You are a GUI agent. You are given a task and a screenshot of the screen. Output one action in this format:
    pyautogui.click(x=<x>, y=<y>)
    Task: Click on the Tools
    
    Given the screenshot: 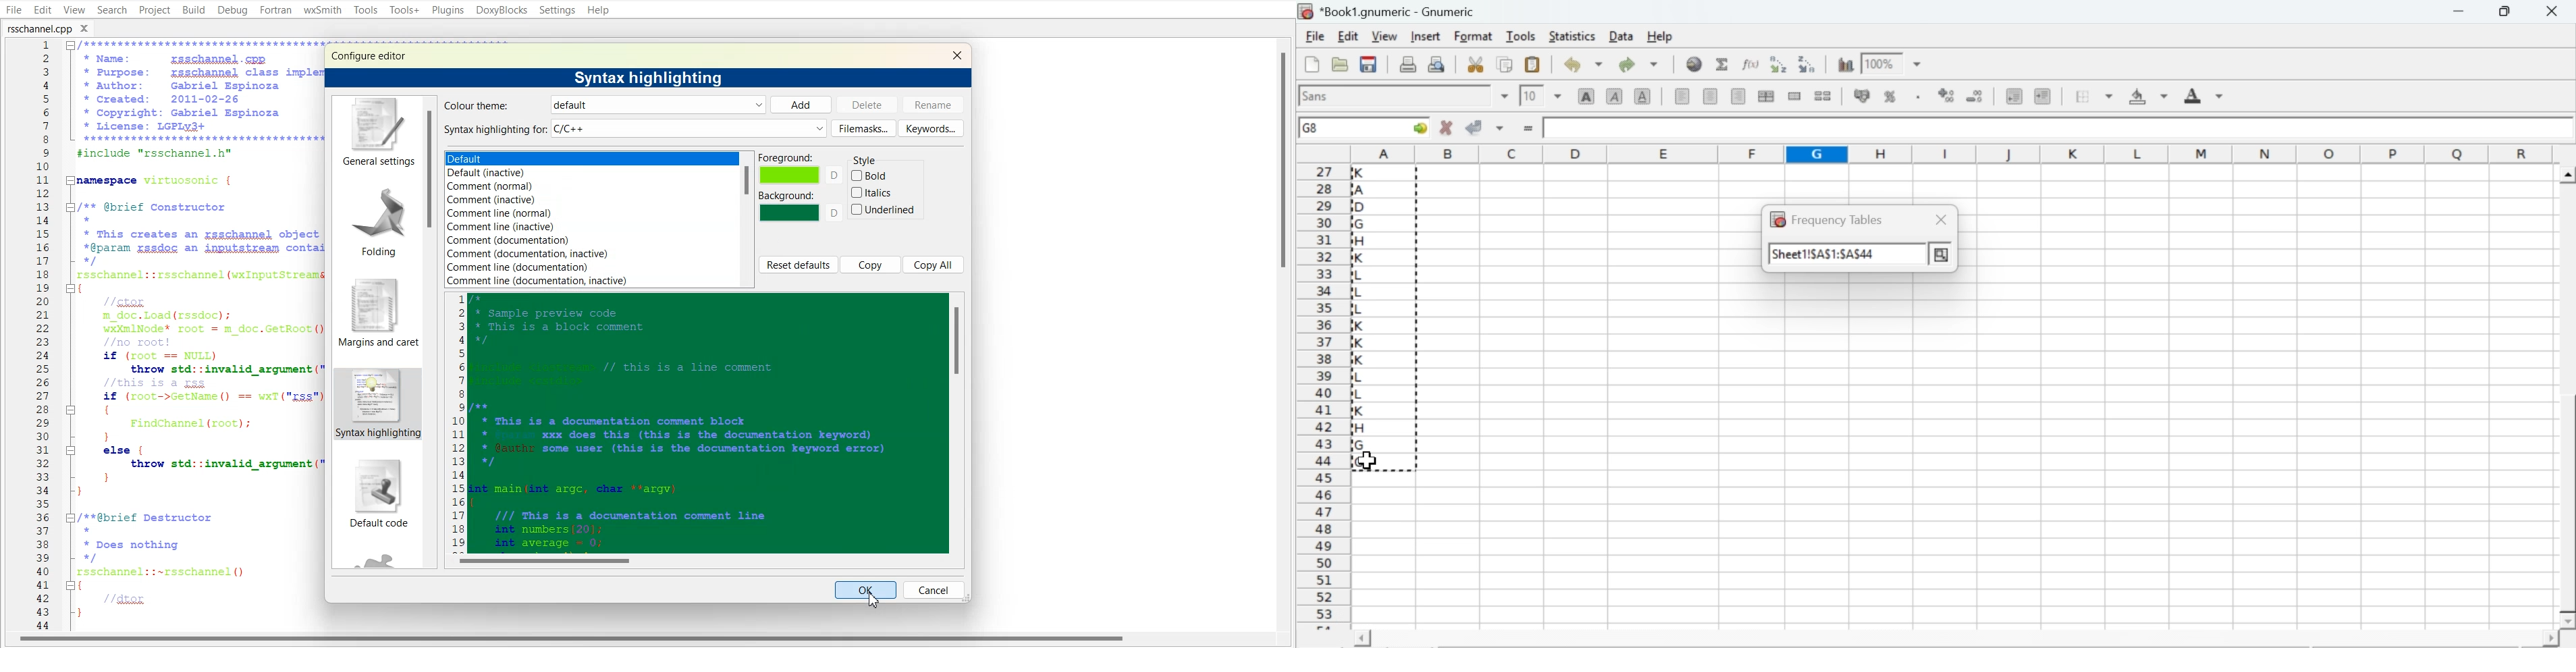 What is the action you would take?
    pyautogui.click(x=365, y=9)
    